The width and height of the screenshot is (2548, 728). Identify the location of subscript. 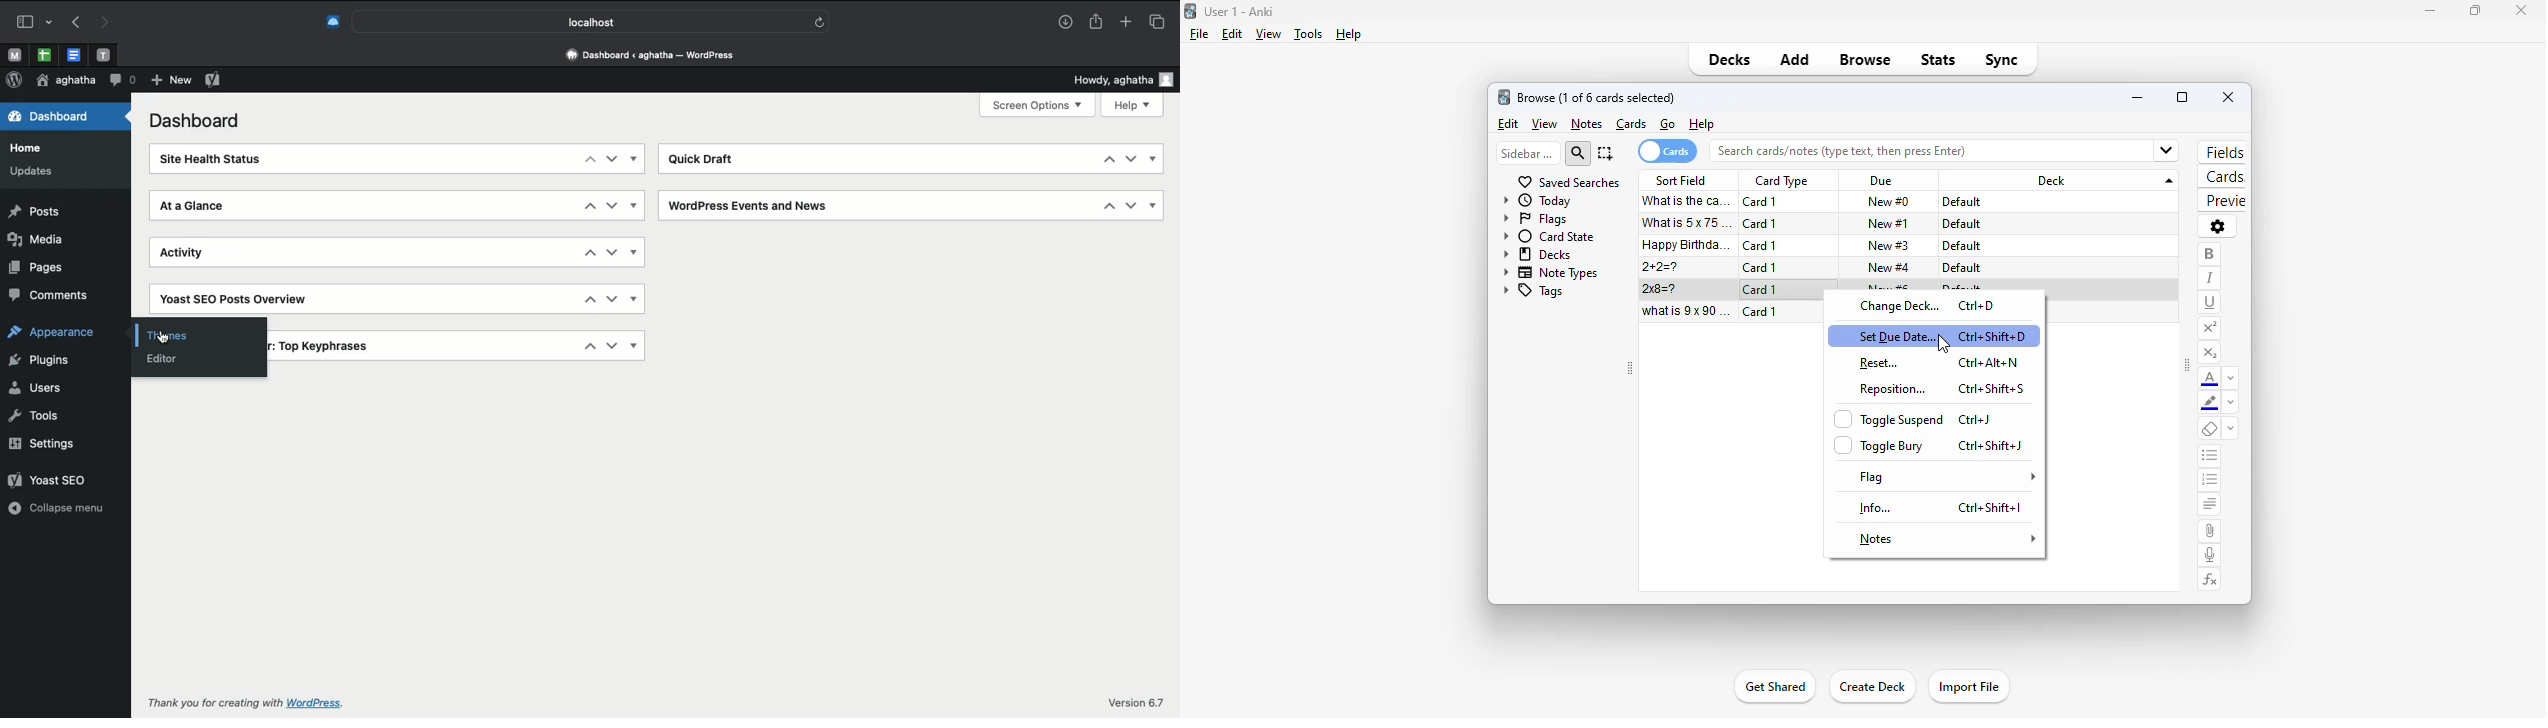
(2209, 353).